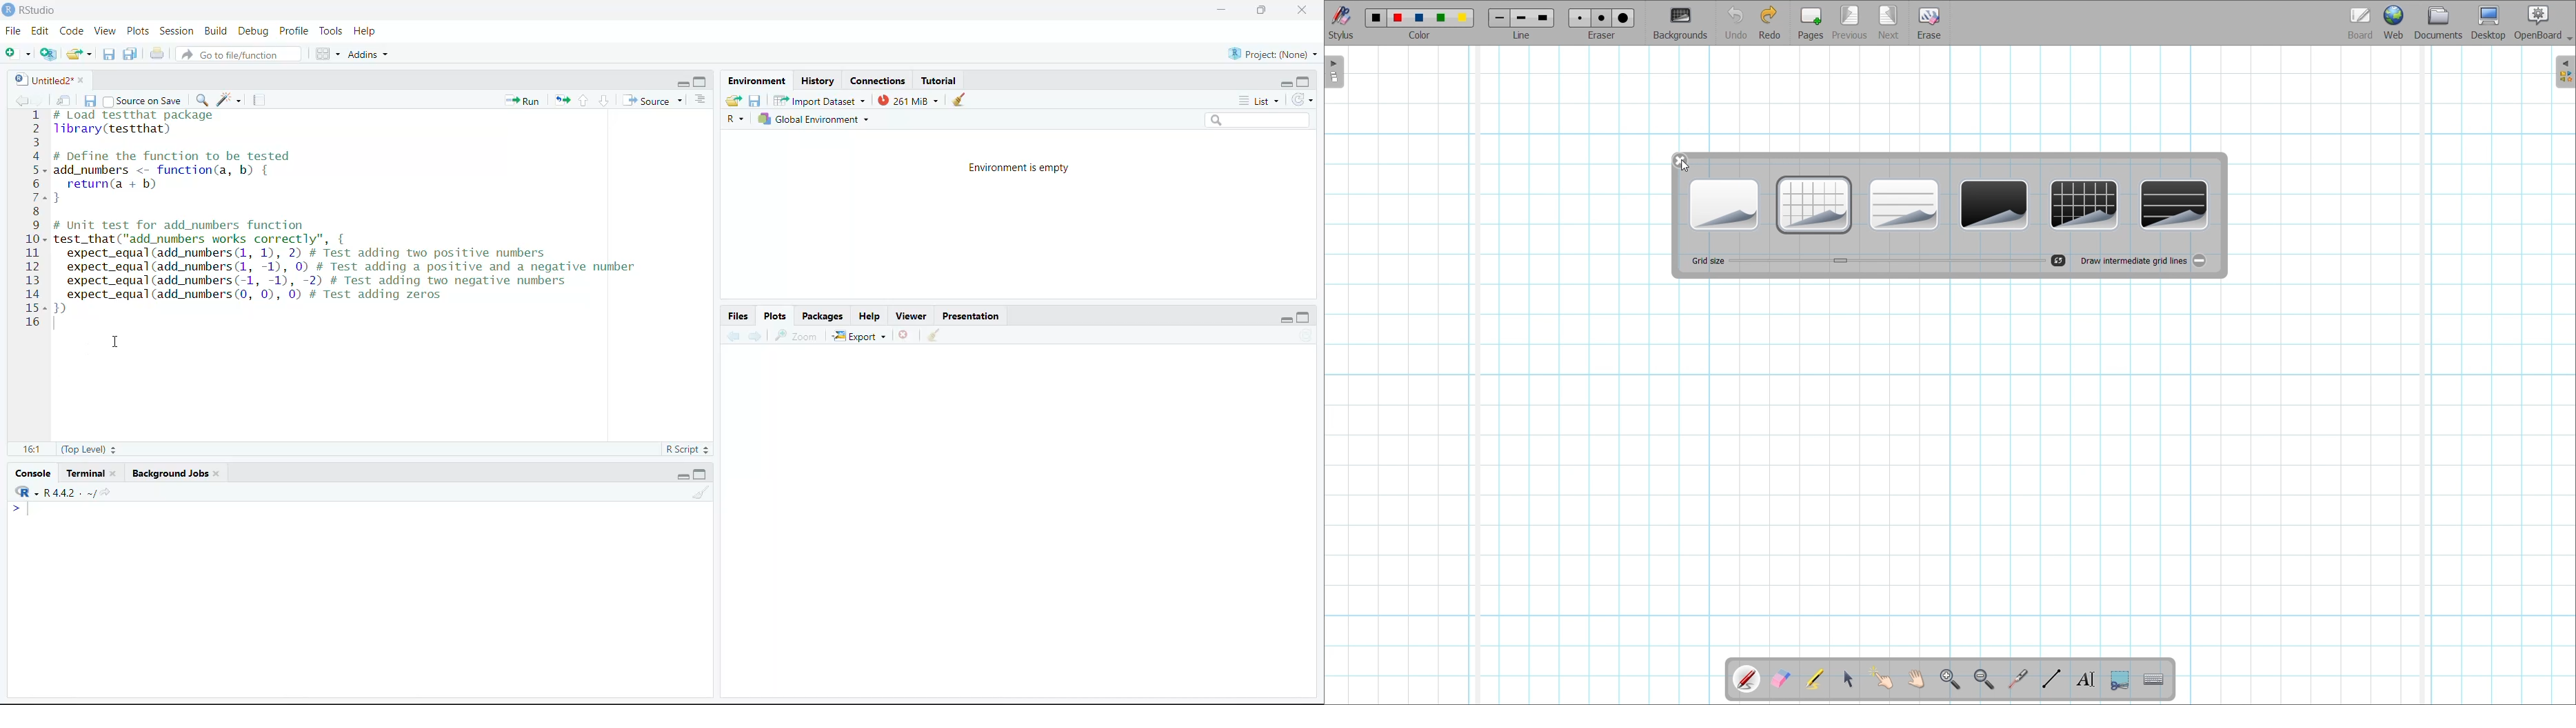  I want to click on Background jobs, so click(177, 473).